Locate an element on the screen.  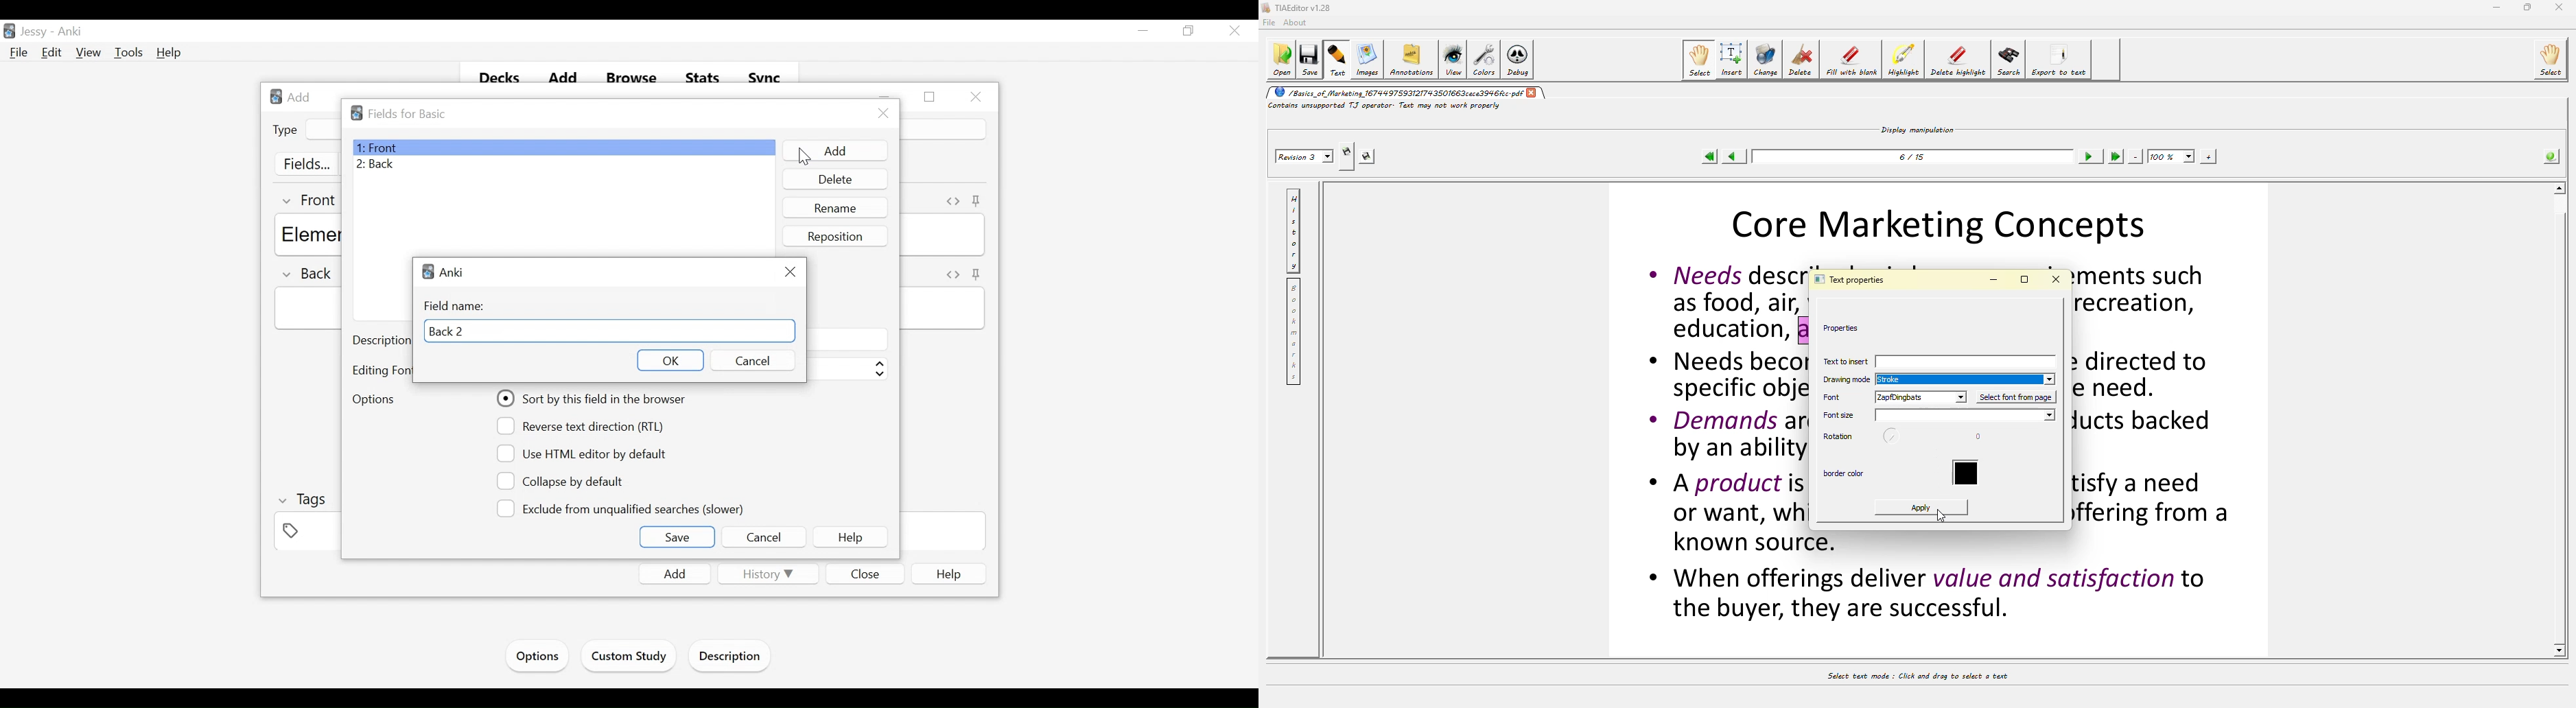
insert is located at coordinates (1732, 59).